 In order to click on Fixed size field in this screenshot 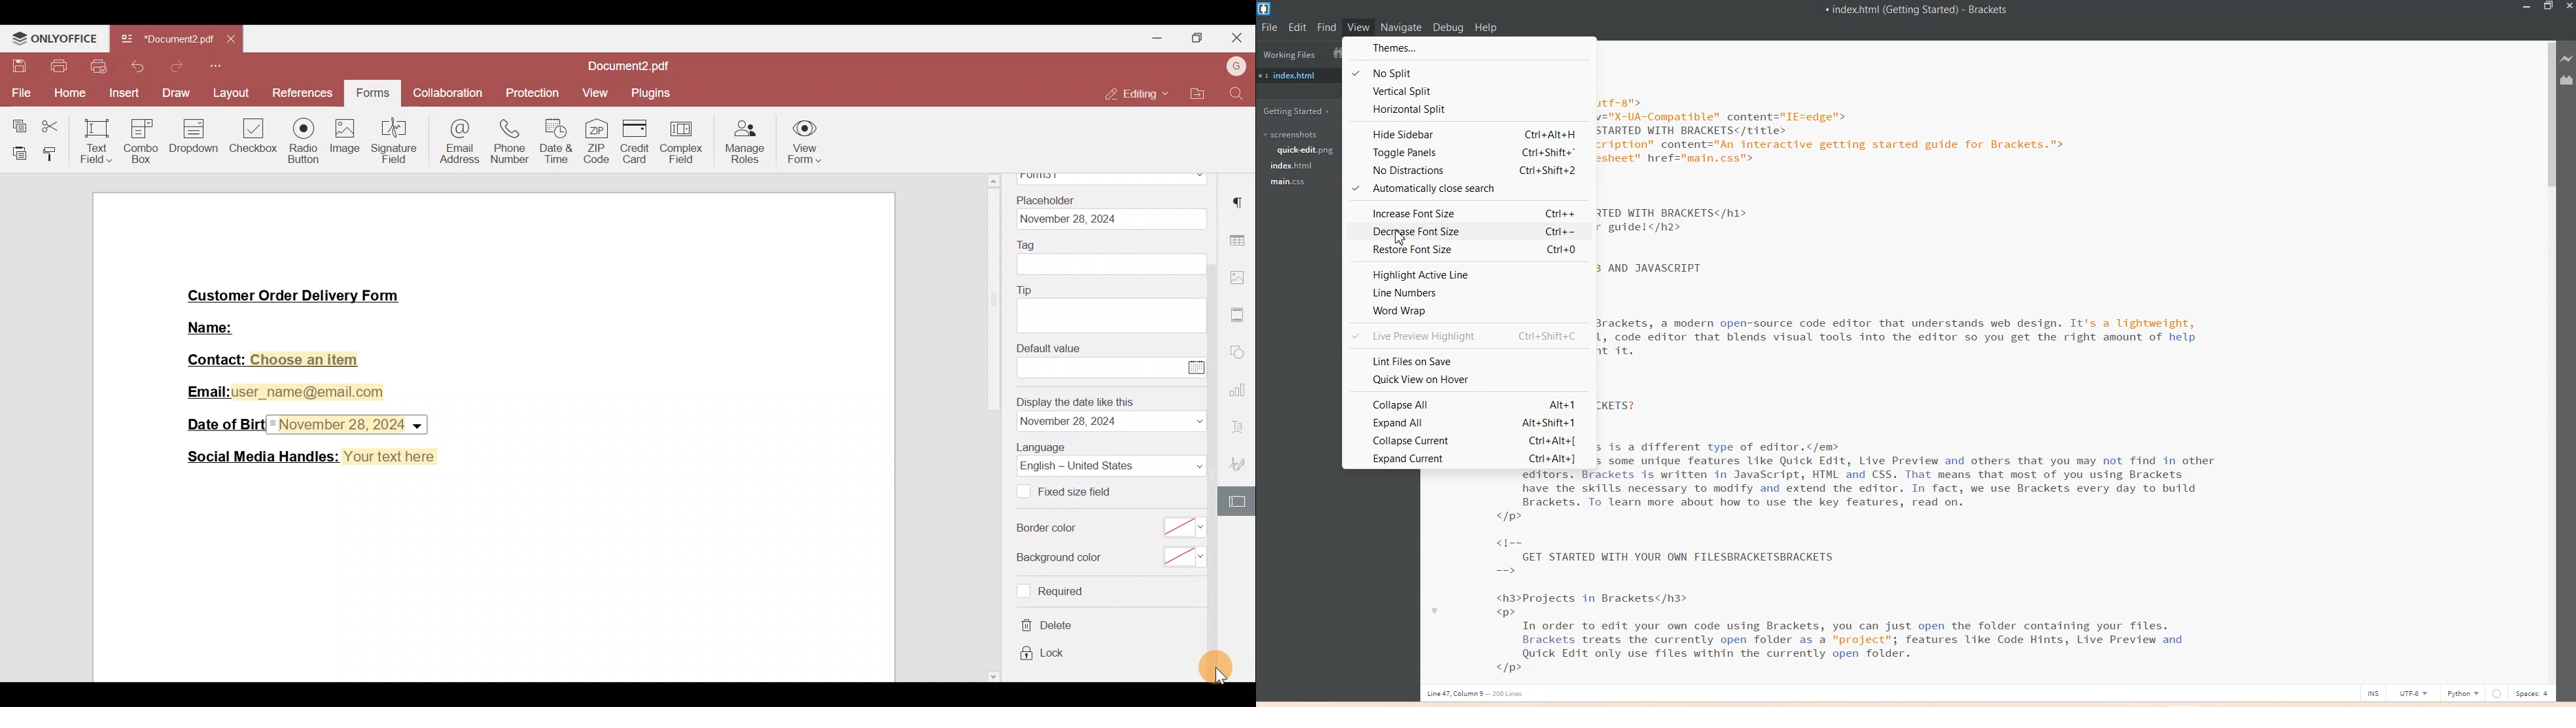, I will do `click(1086, 492)`.